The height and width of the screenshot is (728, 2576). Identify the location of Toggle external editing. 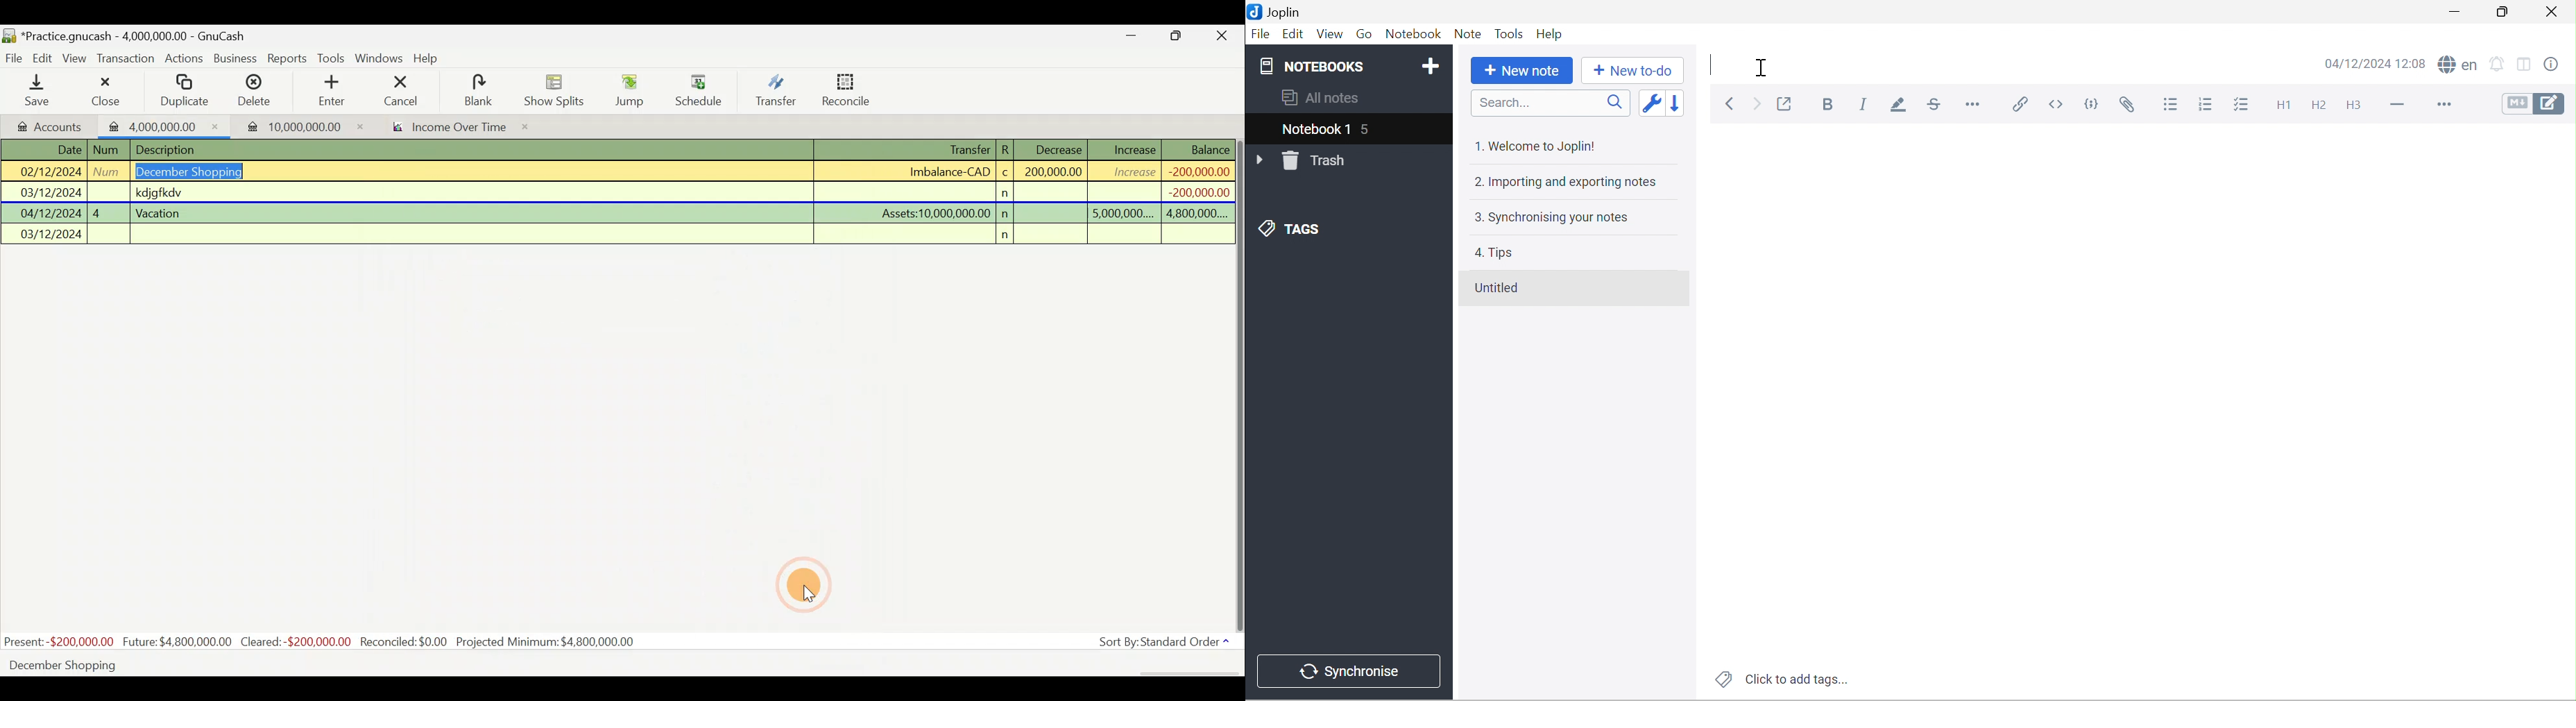
(1786, 103).